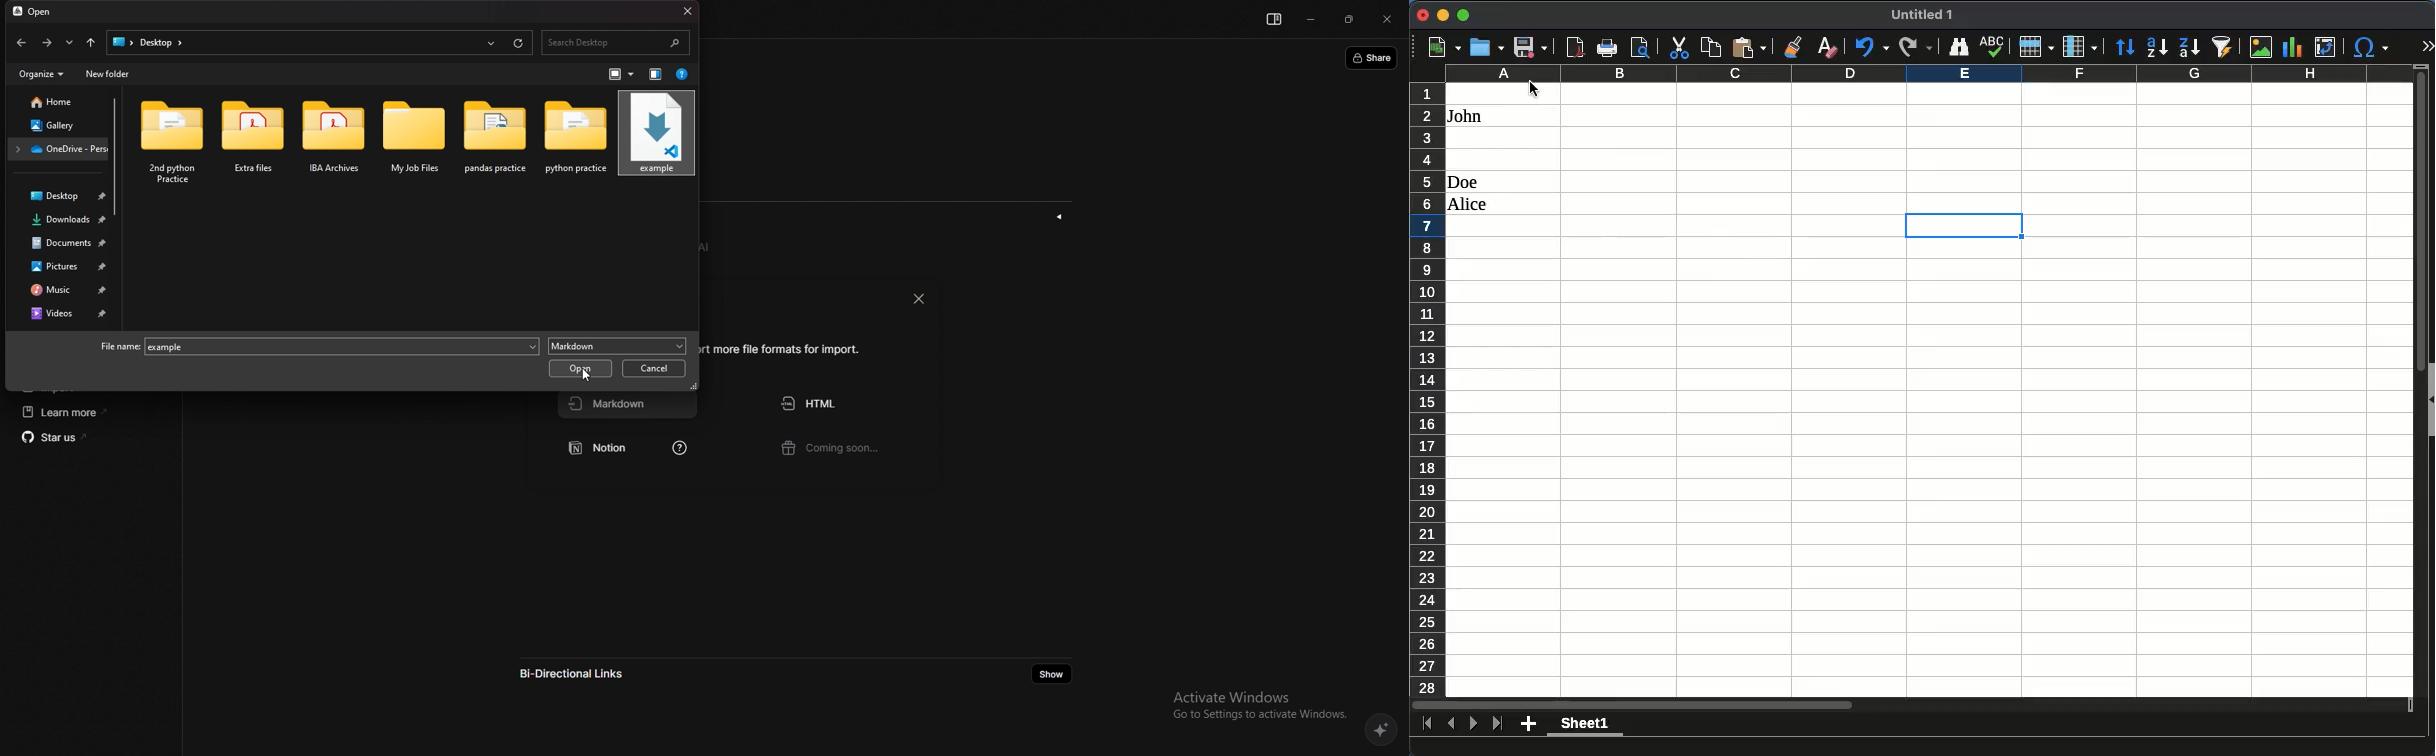  Describe the element at coordinates (1583, 726) in the screenshot. I see `sheet1` at that location.